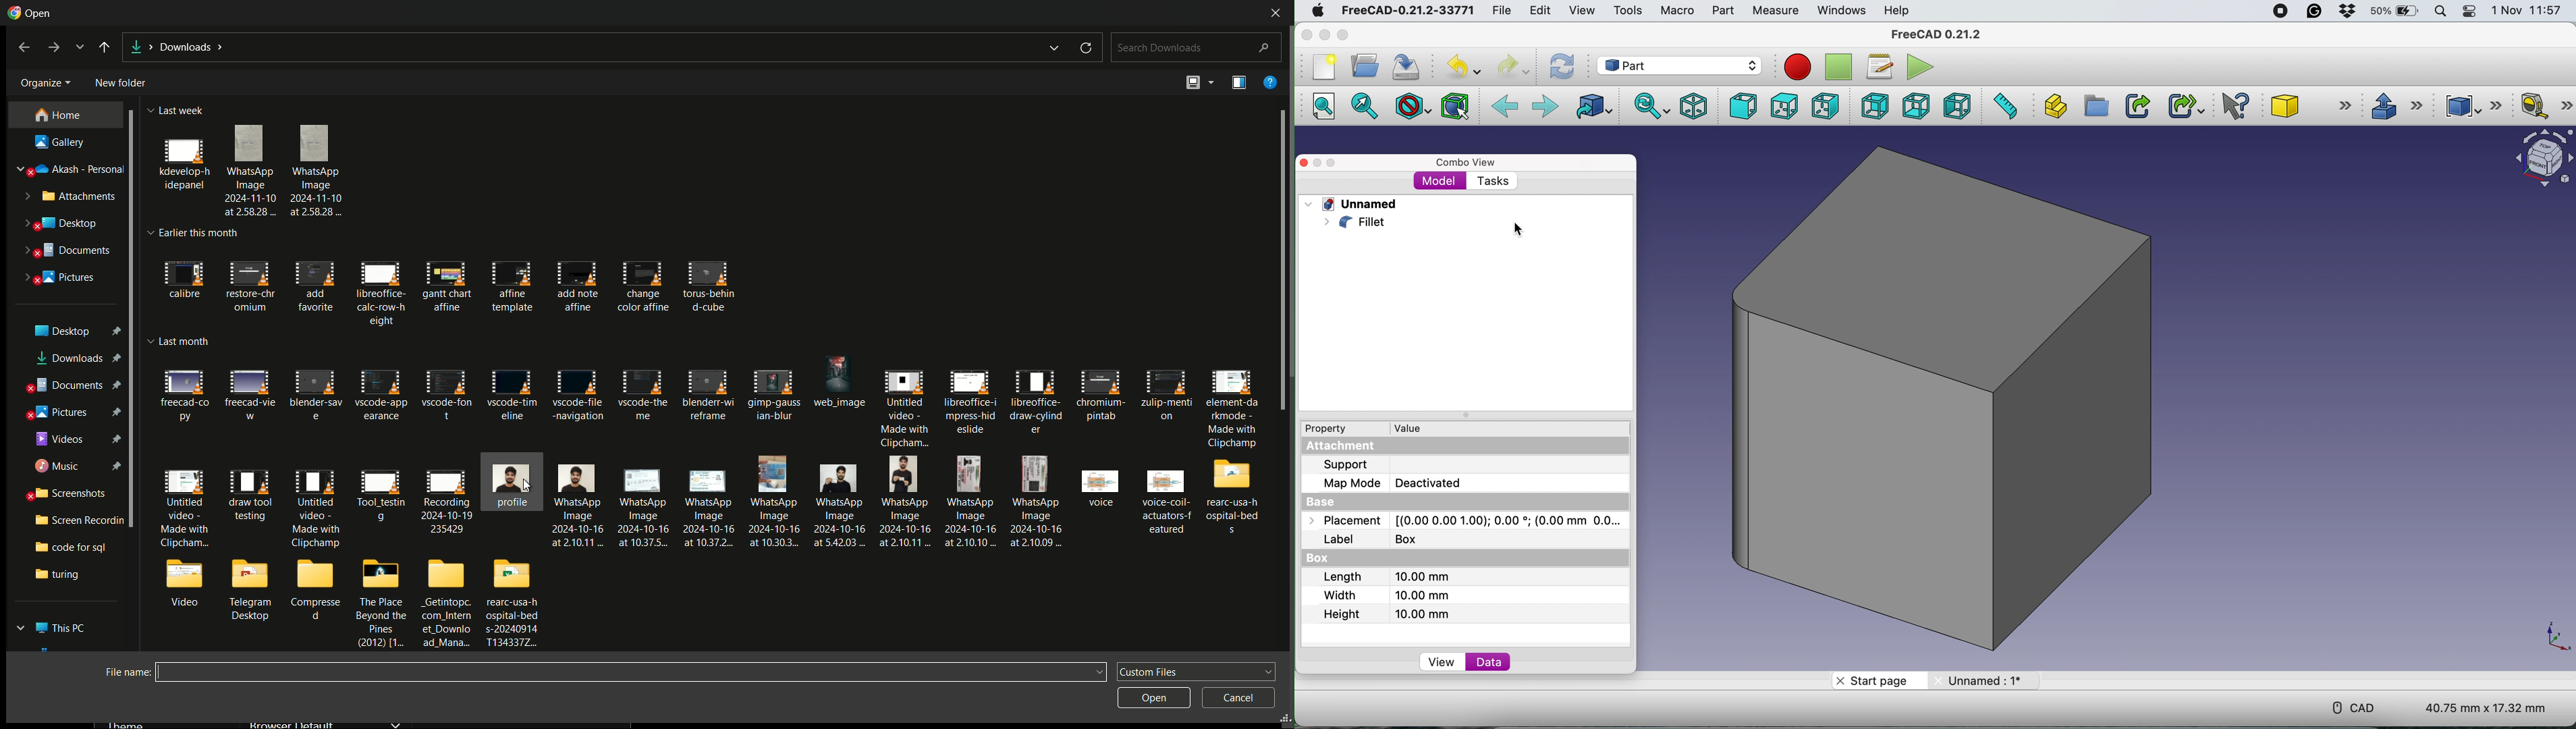  Describe the element at coordinates (1784, 106) in the screenshot. I see `top` at that location.